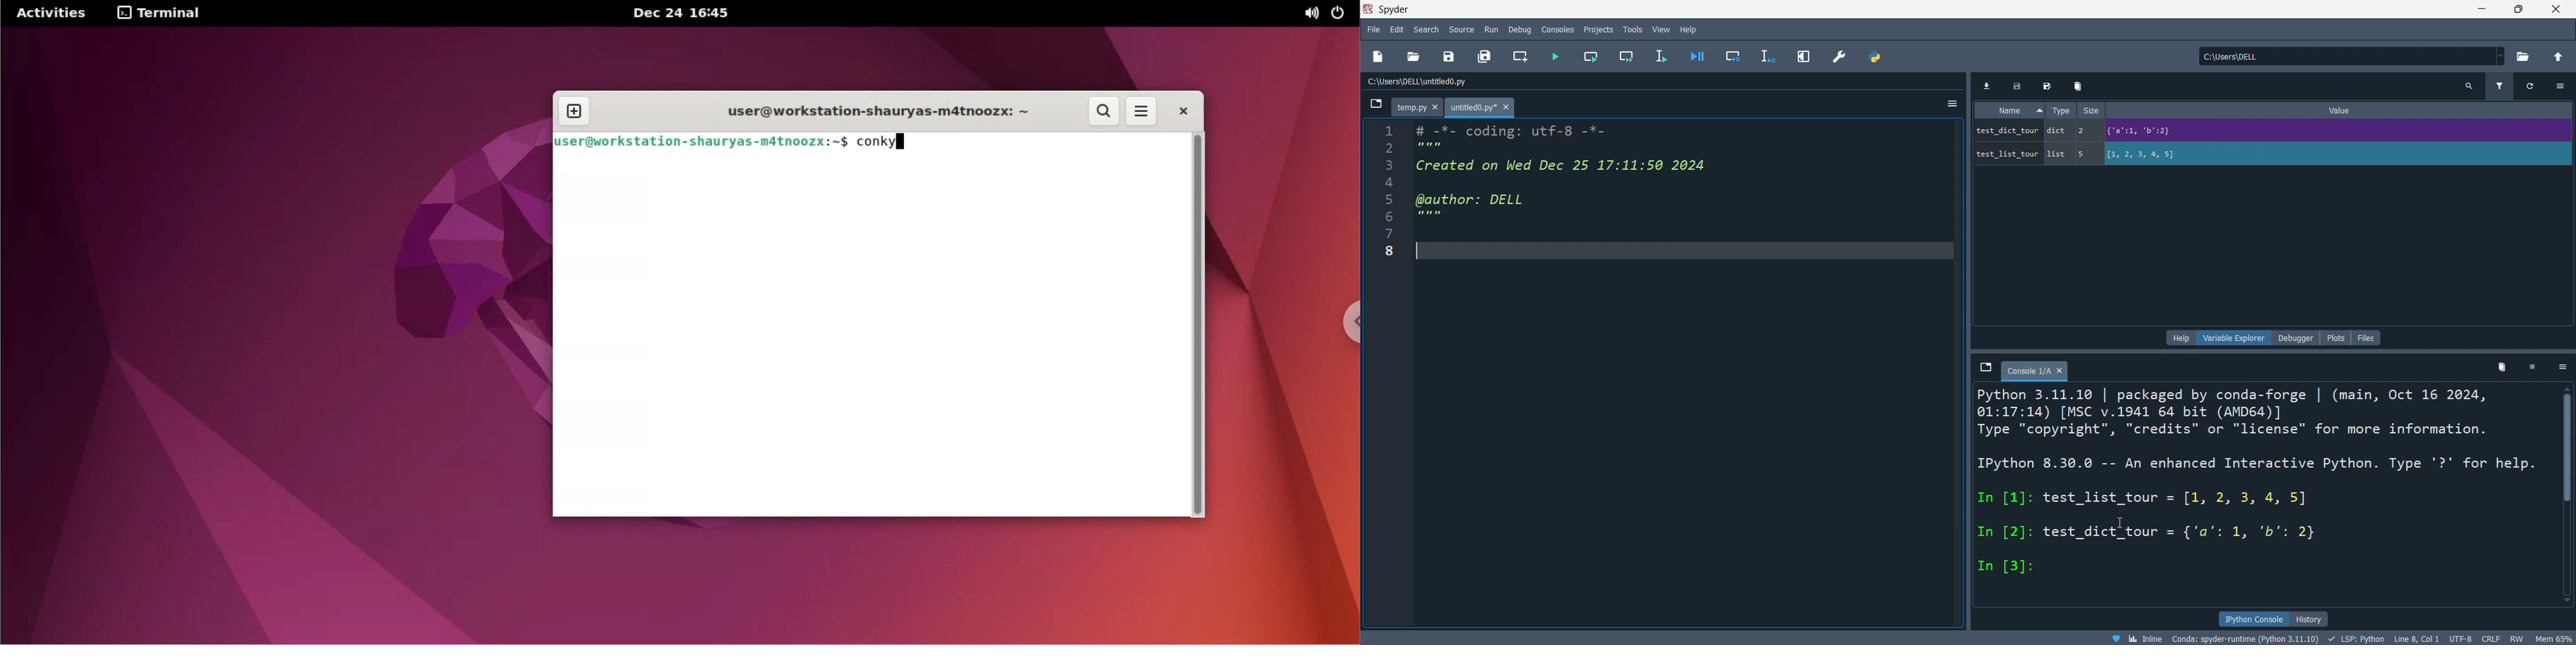 This screenshot has height=672, width=2576. I want to click on debug, so click(1520, 29).